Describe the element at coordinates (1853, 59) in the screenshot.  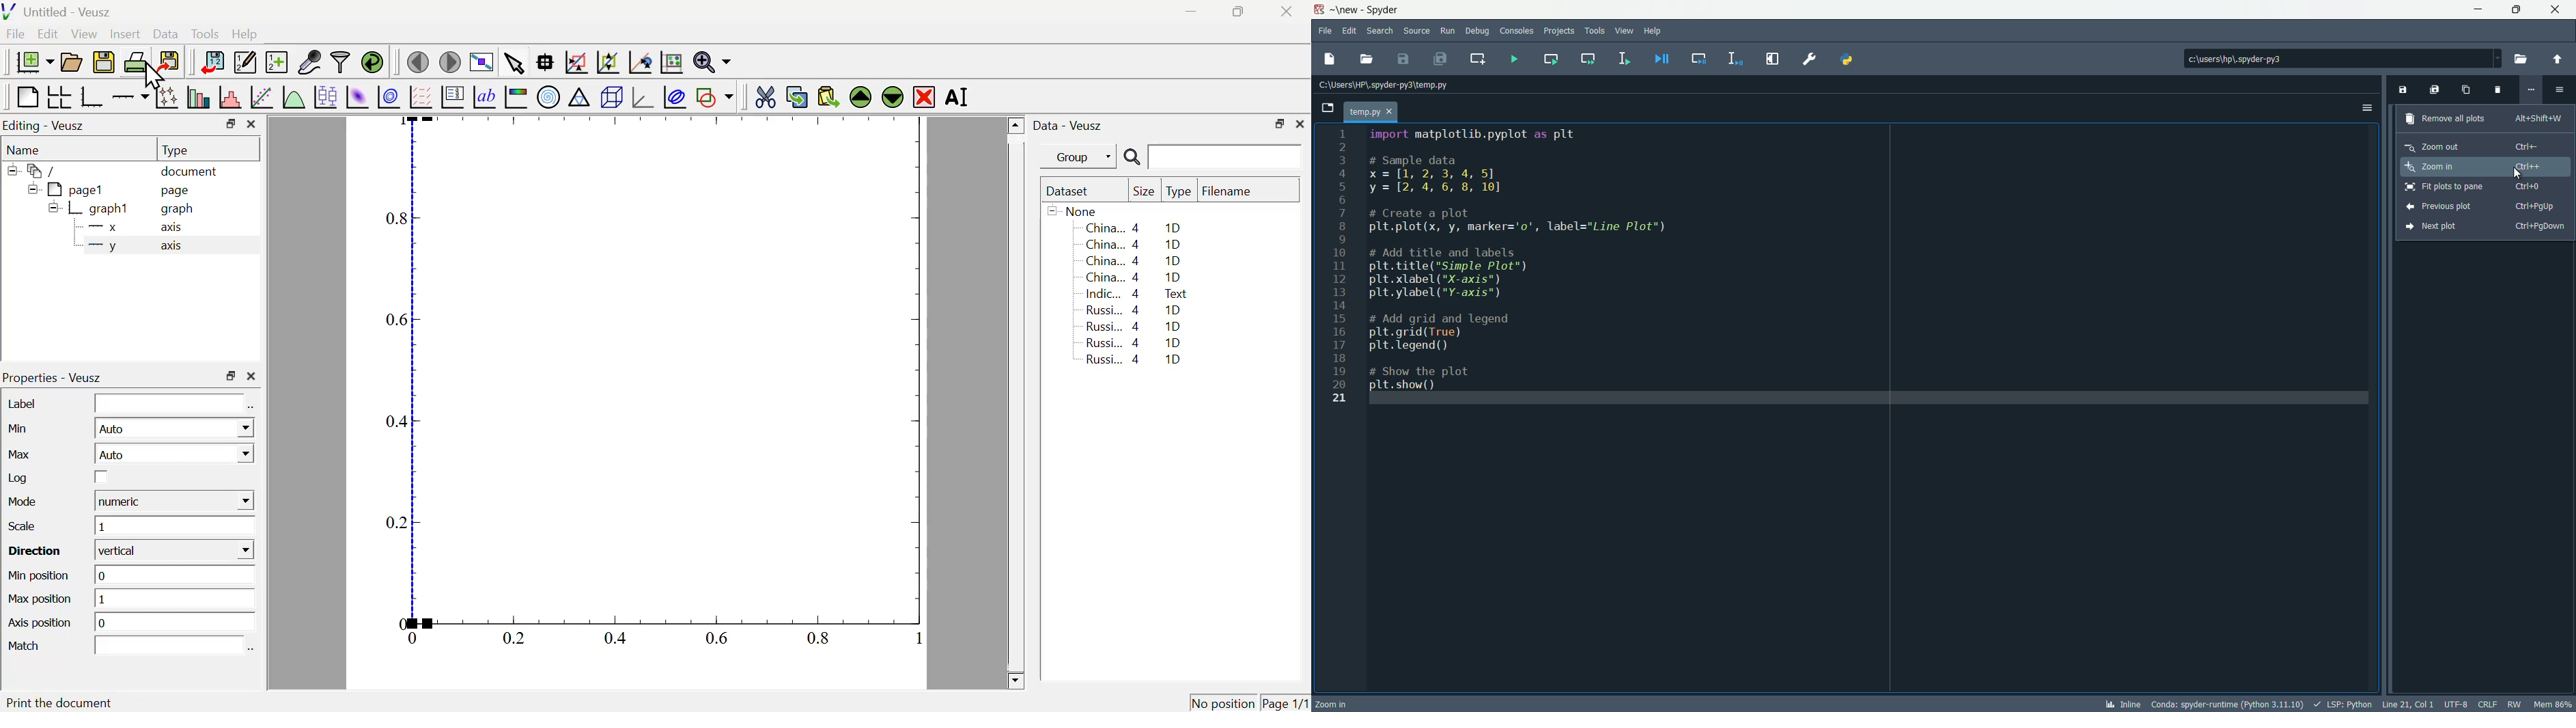
I see `PYTHONPATH manager` at that location.